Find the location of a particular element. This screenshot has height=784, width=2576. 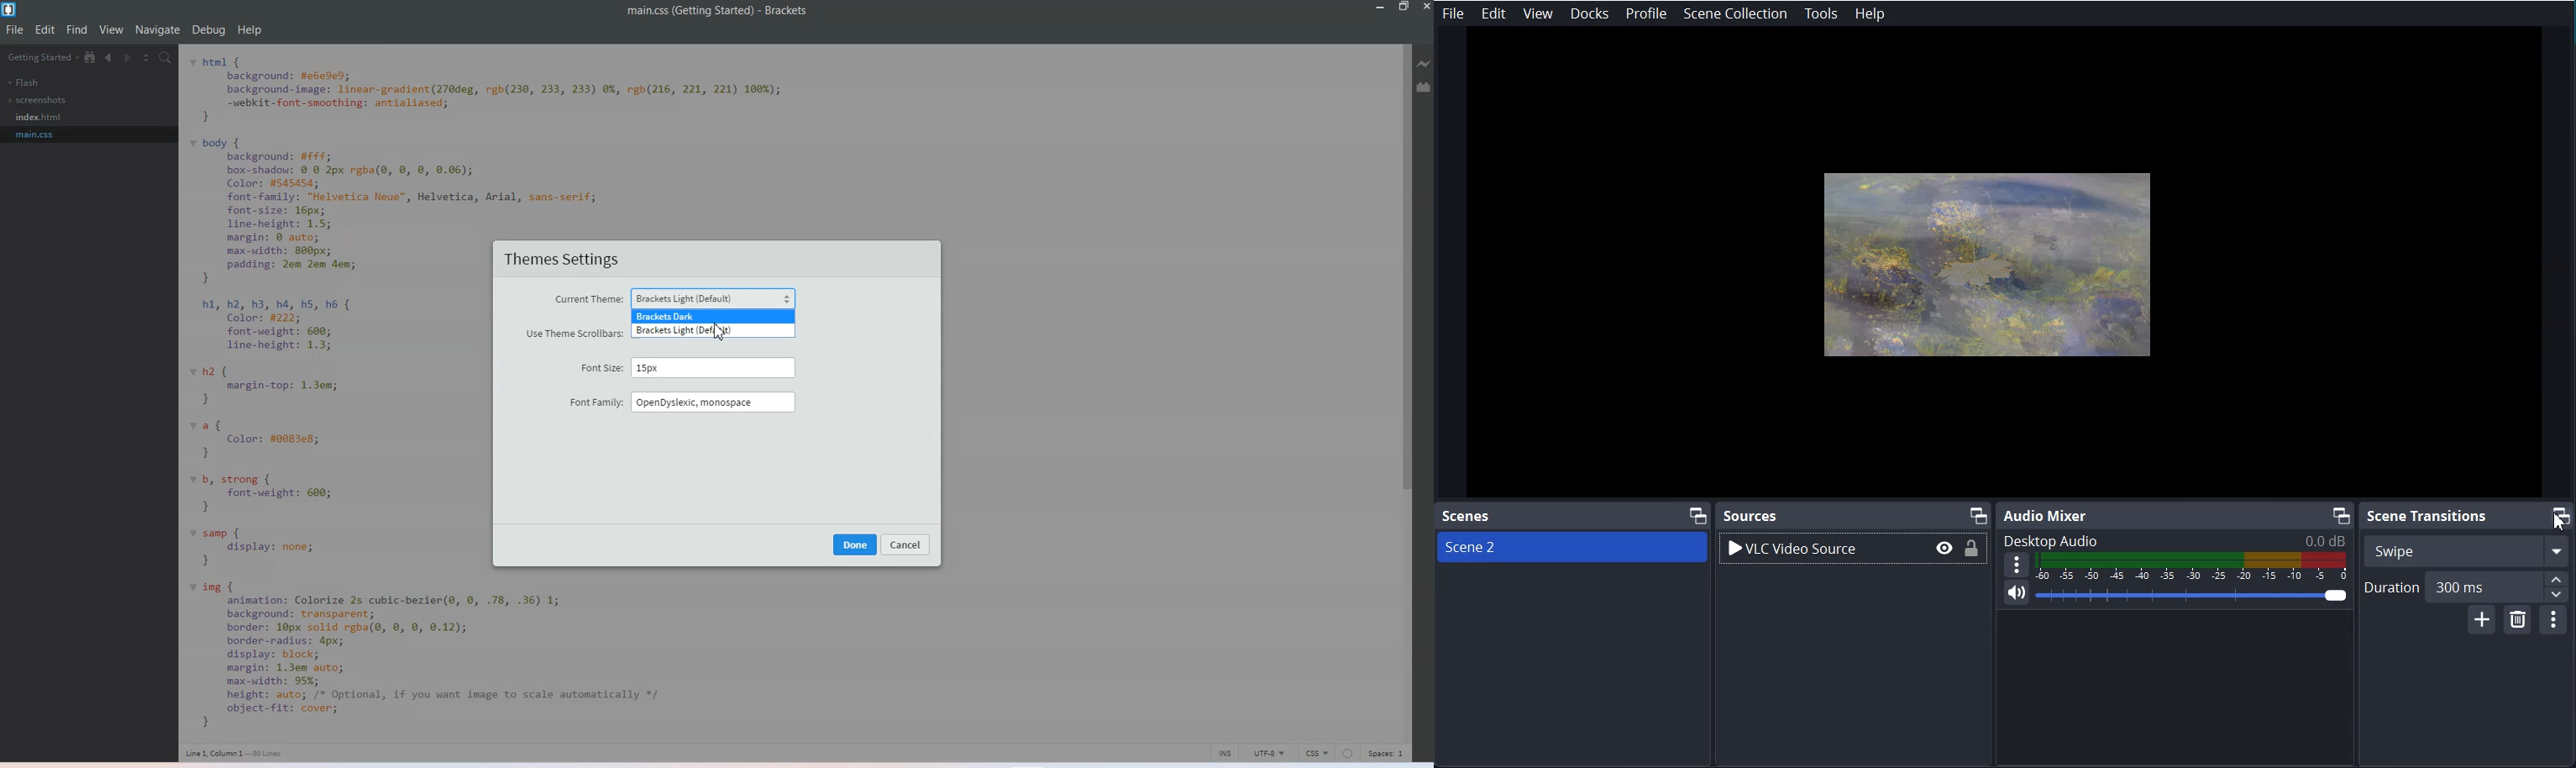

Font Size is located at coordinates (689, 367).